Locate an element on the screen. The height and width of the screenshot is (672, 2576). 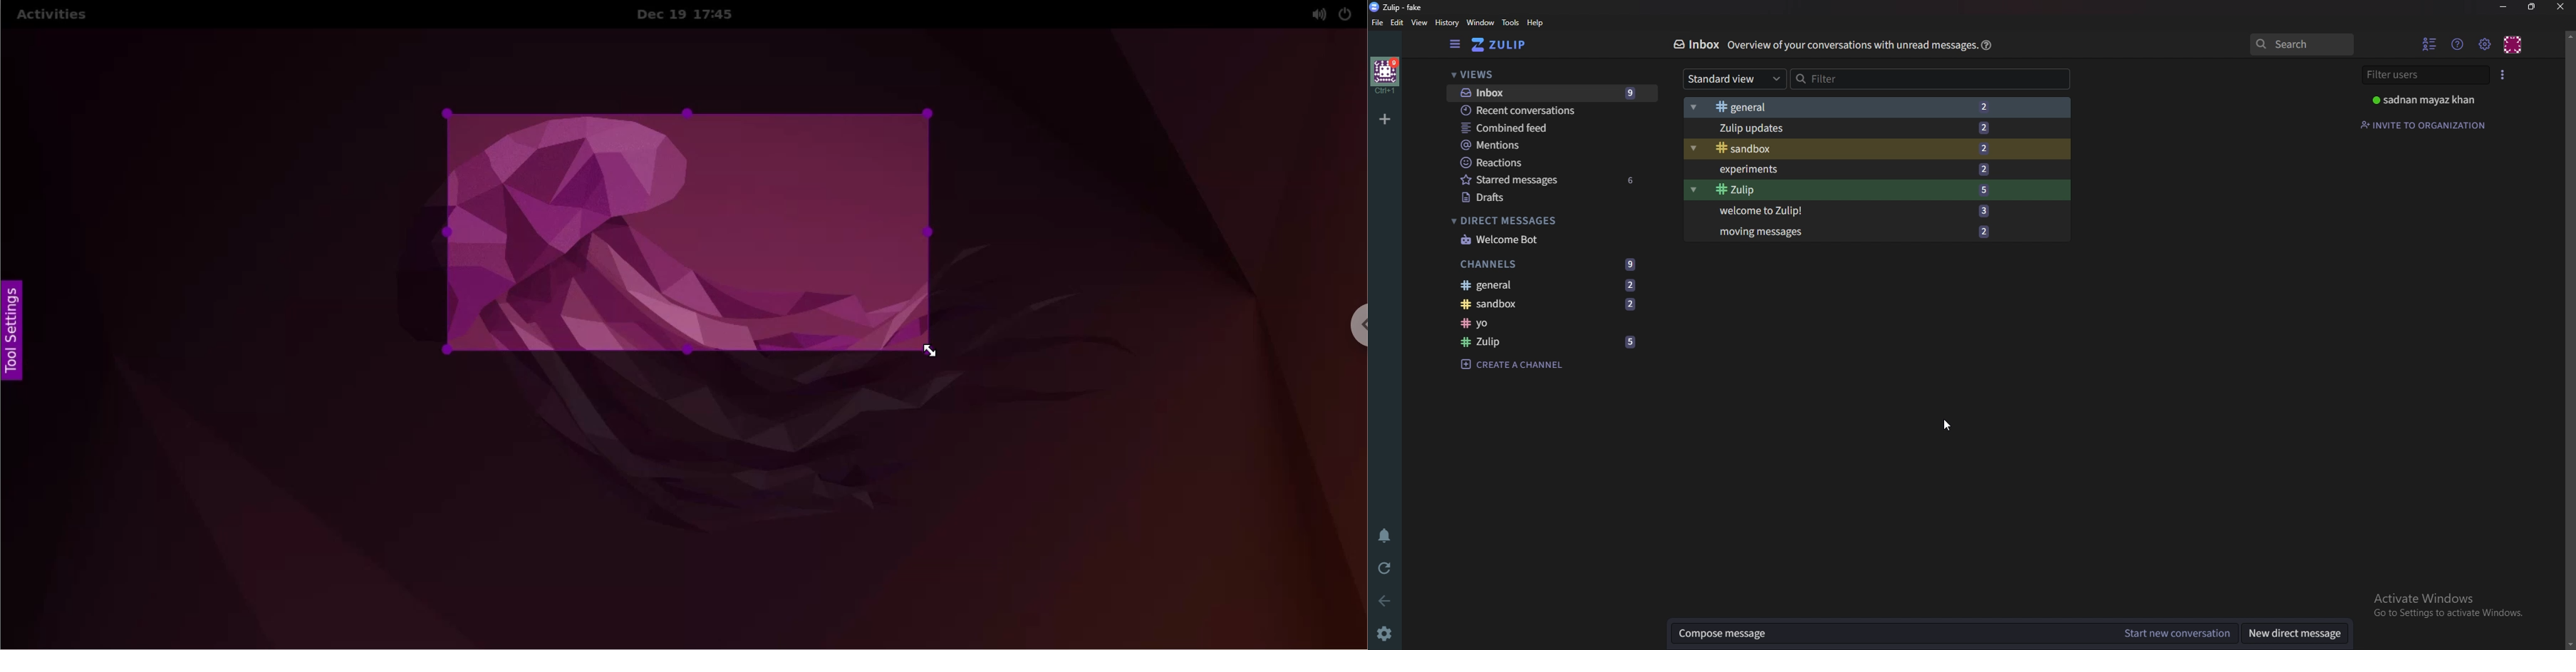
drafts is located at coordinates (1550, 197).